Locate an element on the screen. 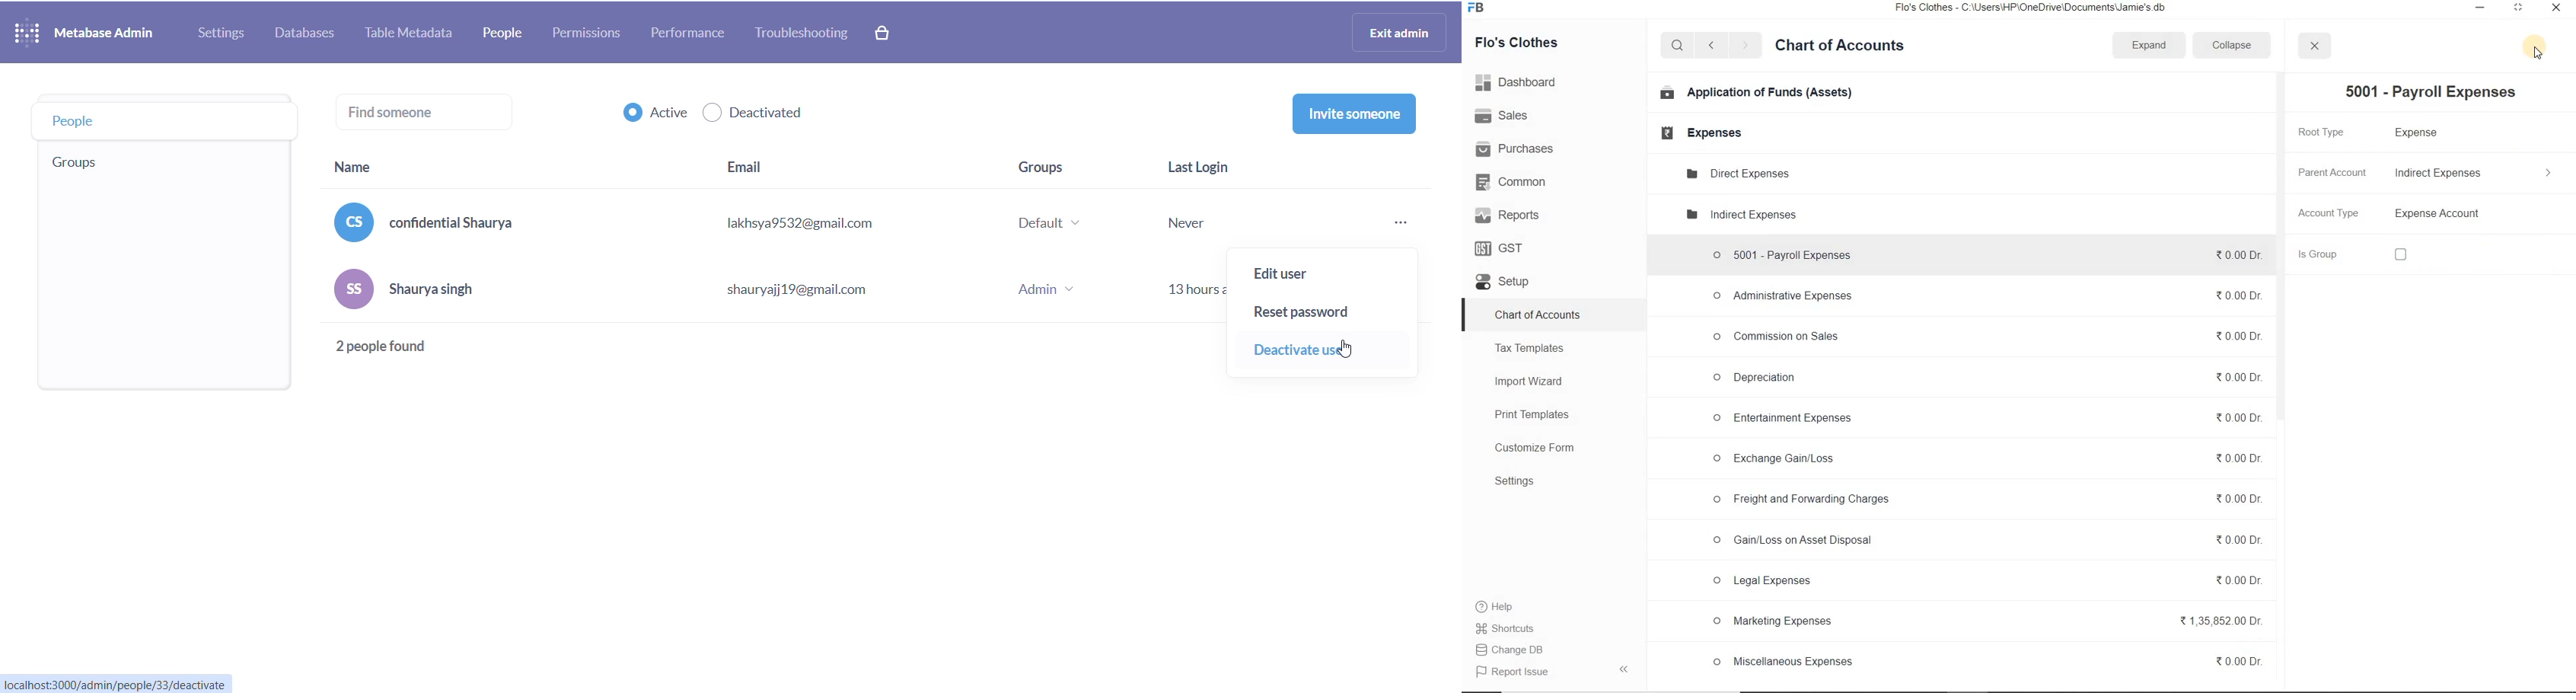 The height and width of the screenshot is (700, 2576). Customize Form is located at coordinates (1535, 448).